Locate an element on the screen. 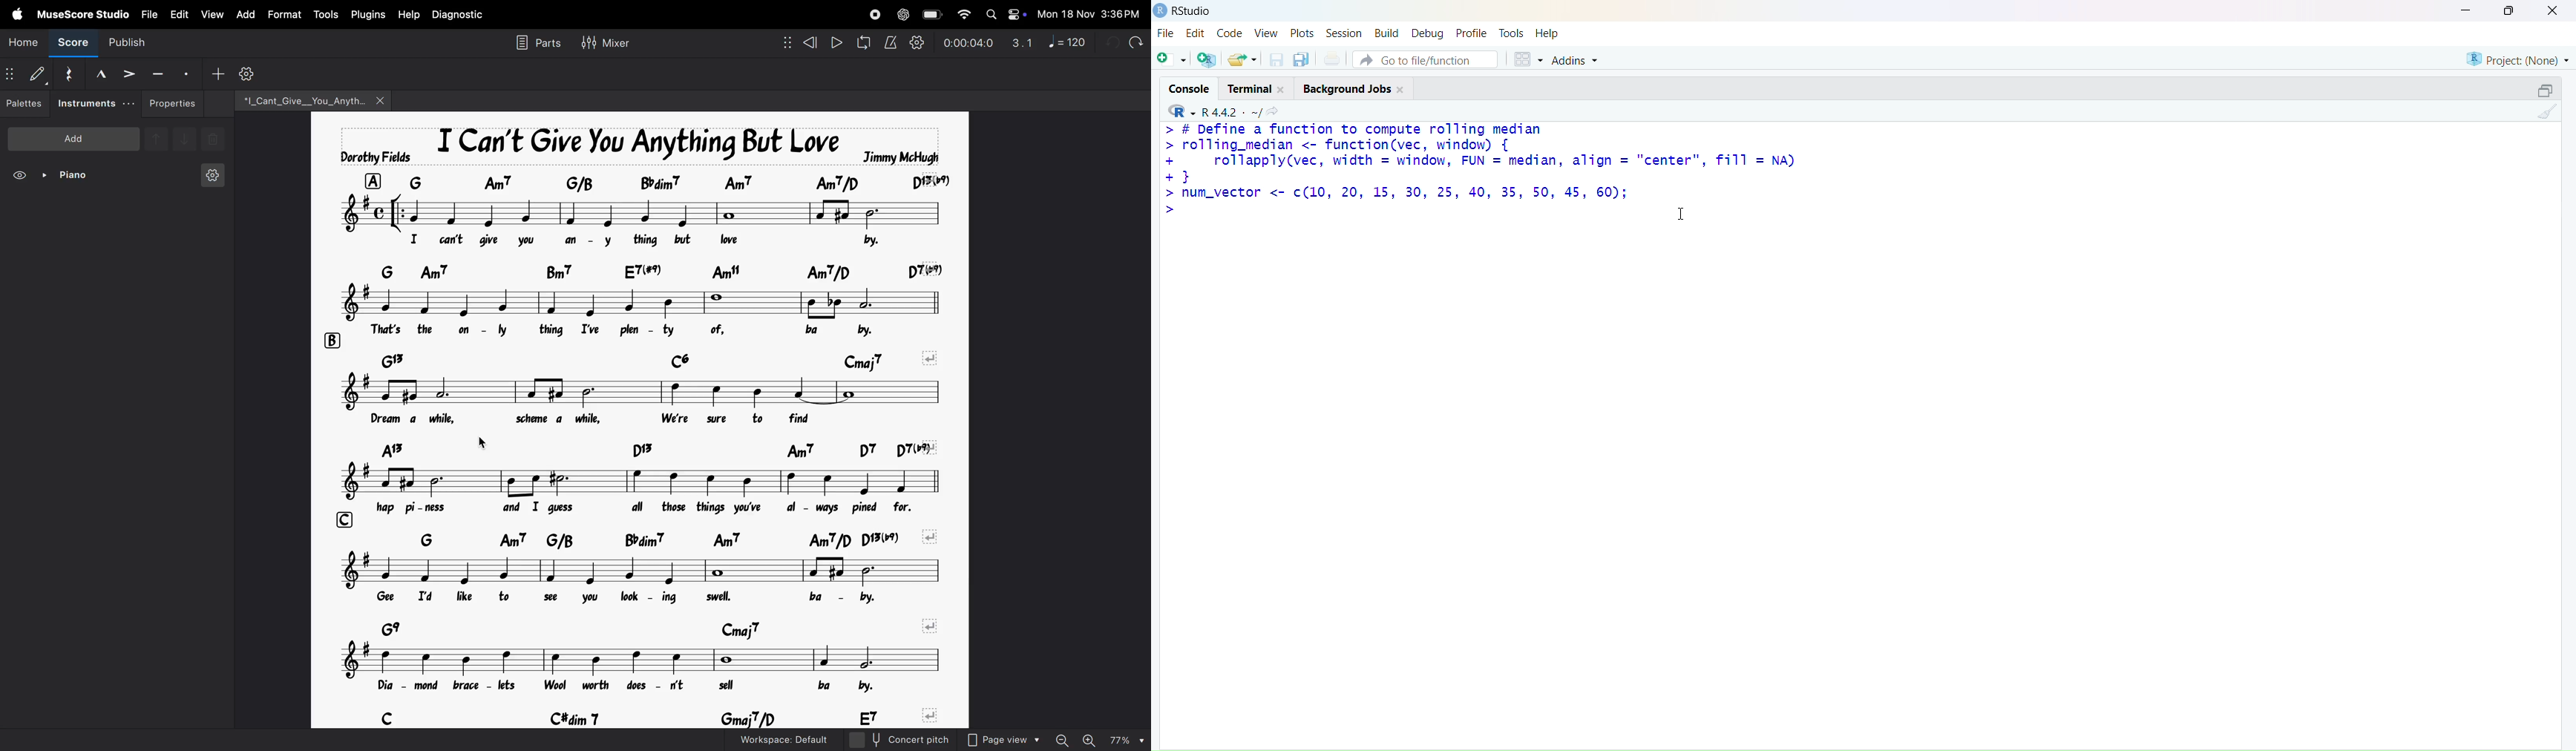 This screenshot has height=756, width=2576. delete is located at coordinates (216, 141).